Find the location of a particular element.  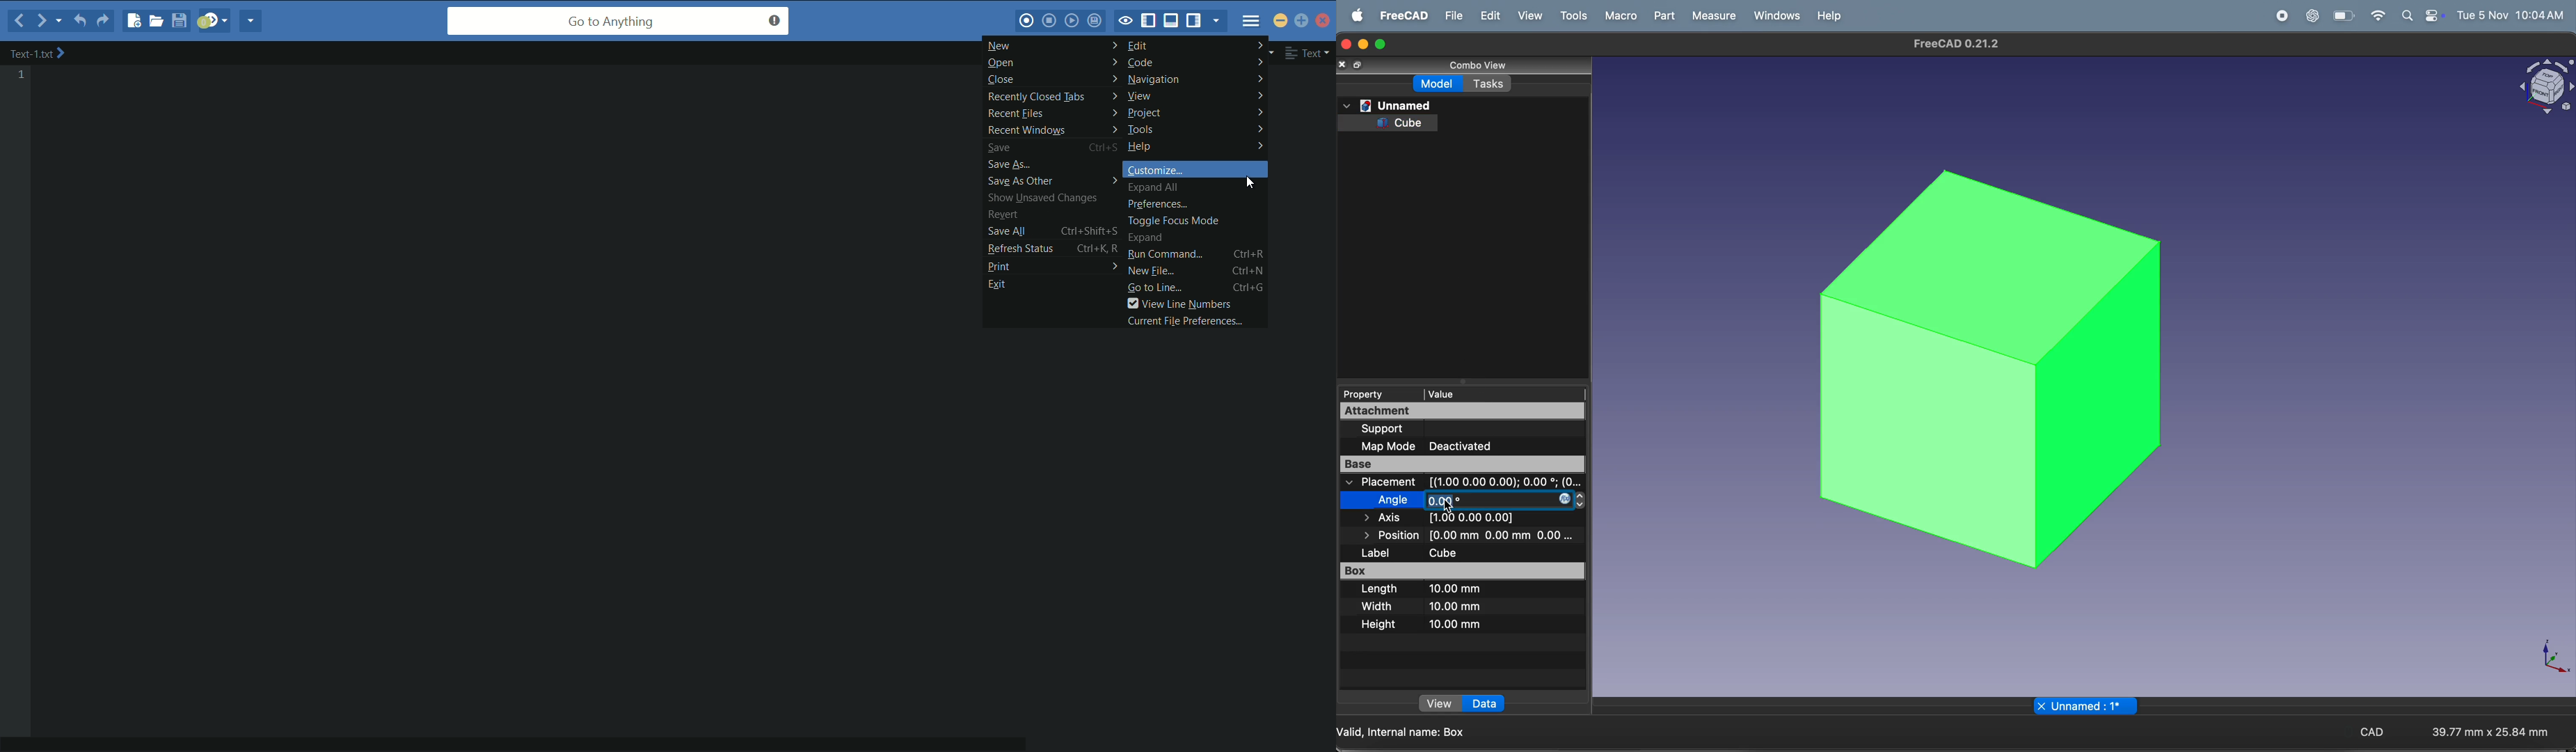

lenghth is located at coordinates (1378, 590).